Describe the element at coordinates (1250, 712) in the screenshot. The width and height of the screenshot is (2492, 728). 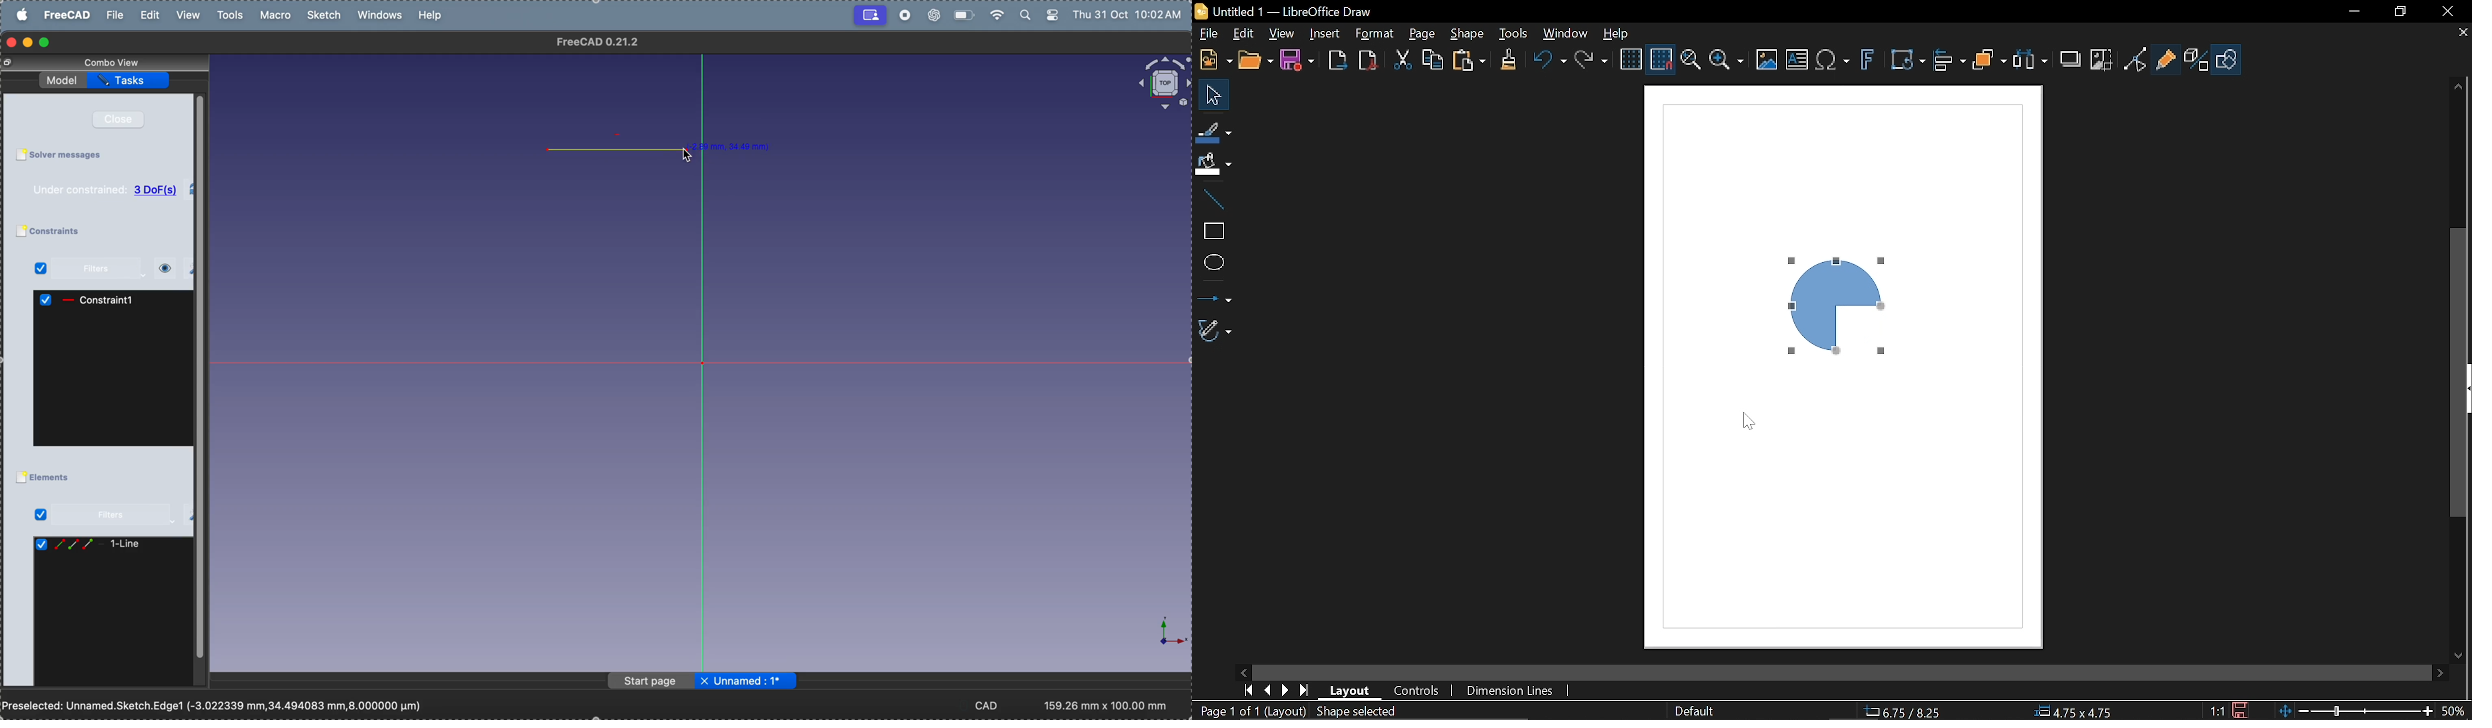
I see `Page 1 of 1 (Layout)` at that location.